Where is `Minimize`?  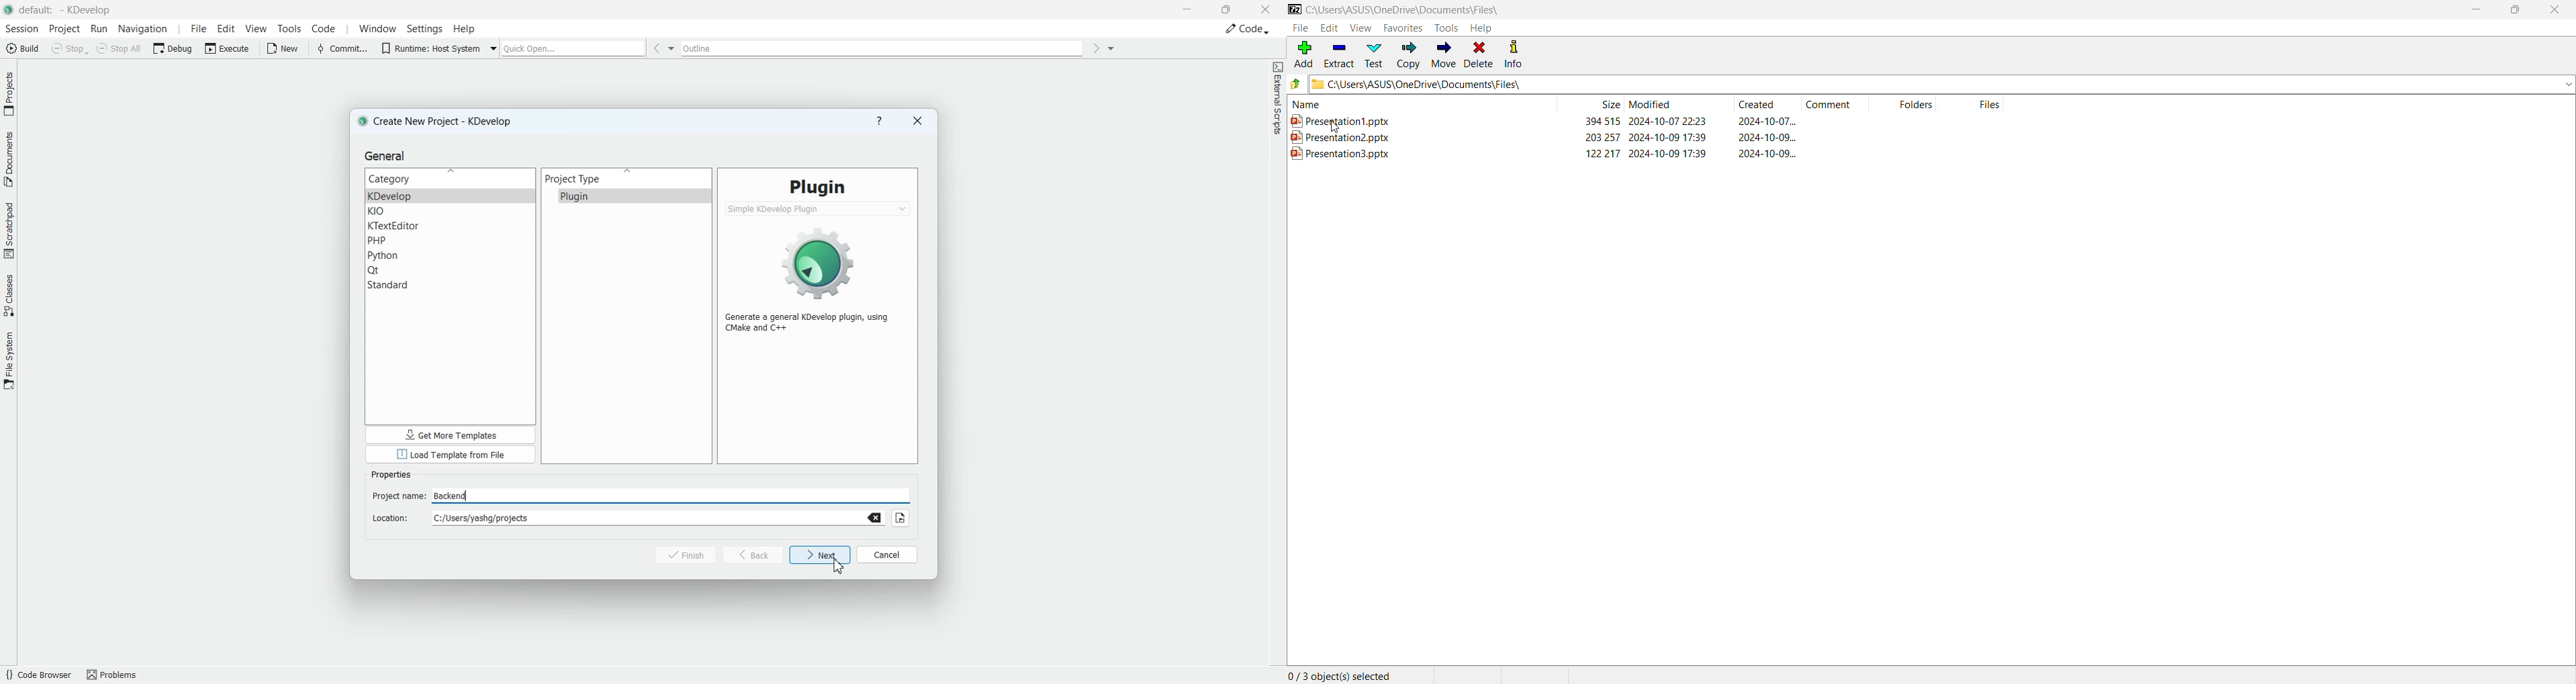 Minimize is located at coordinates (2475, 10).